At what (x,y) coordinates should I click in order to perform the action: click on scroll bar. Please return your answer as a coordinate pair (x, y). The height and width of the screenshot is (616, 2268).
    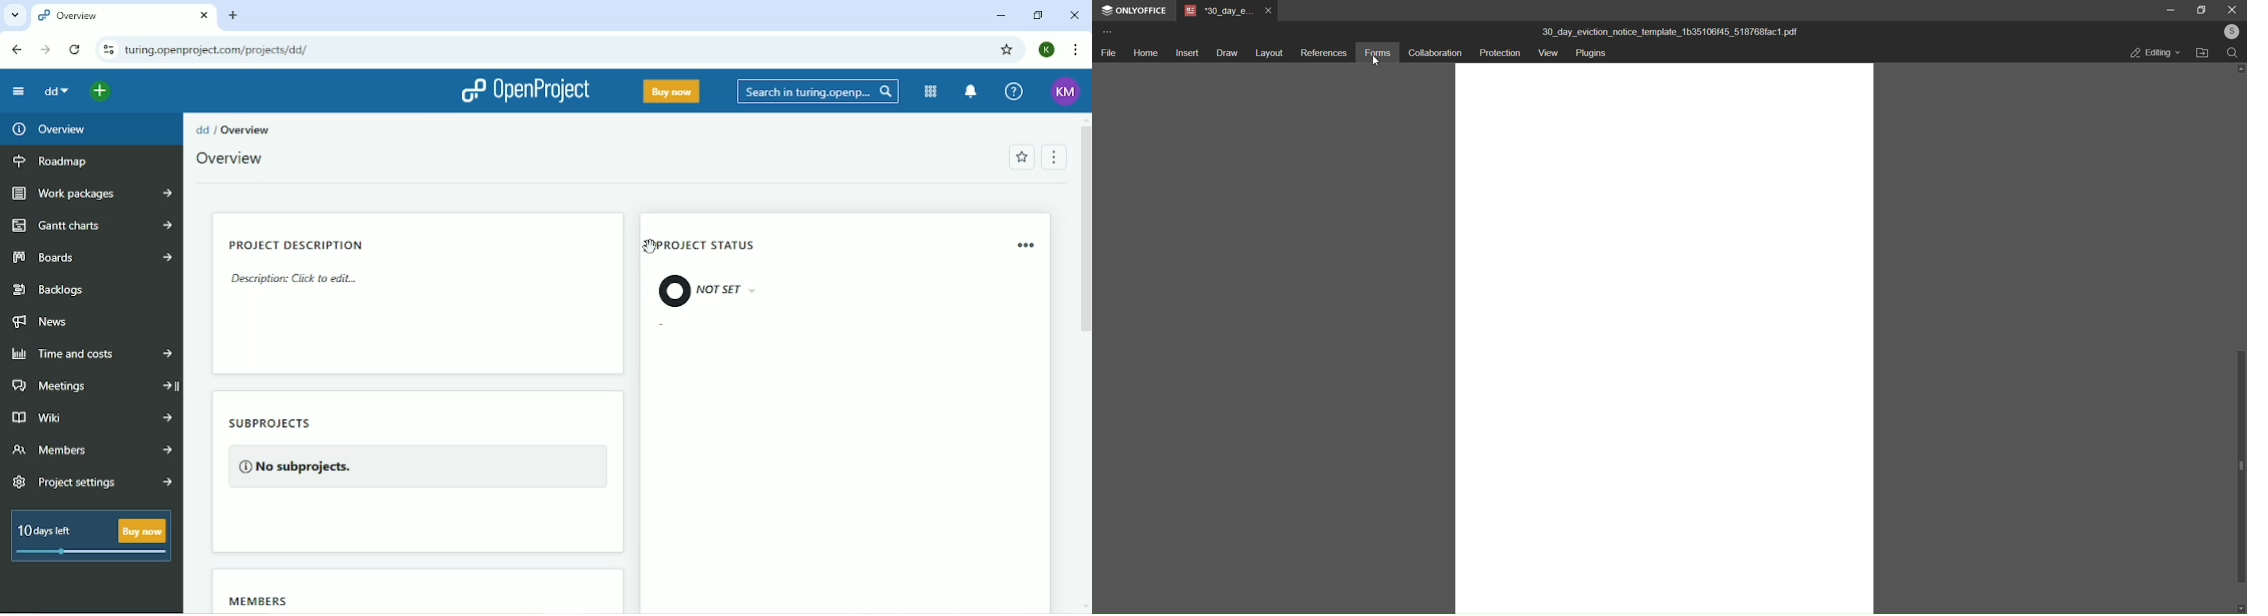
    Looking at the image, I should click on (2242, 466).